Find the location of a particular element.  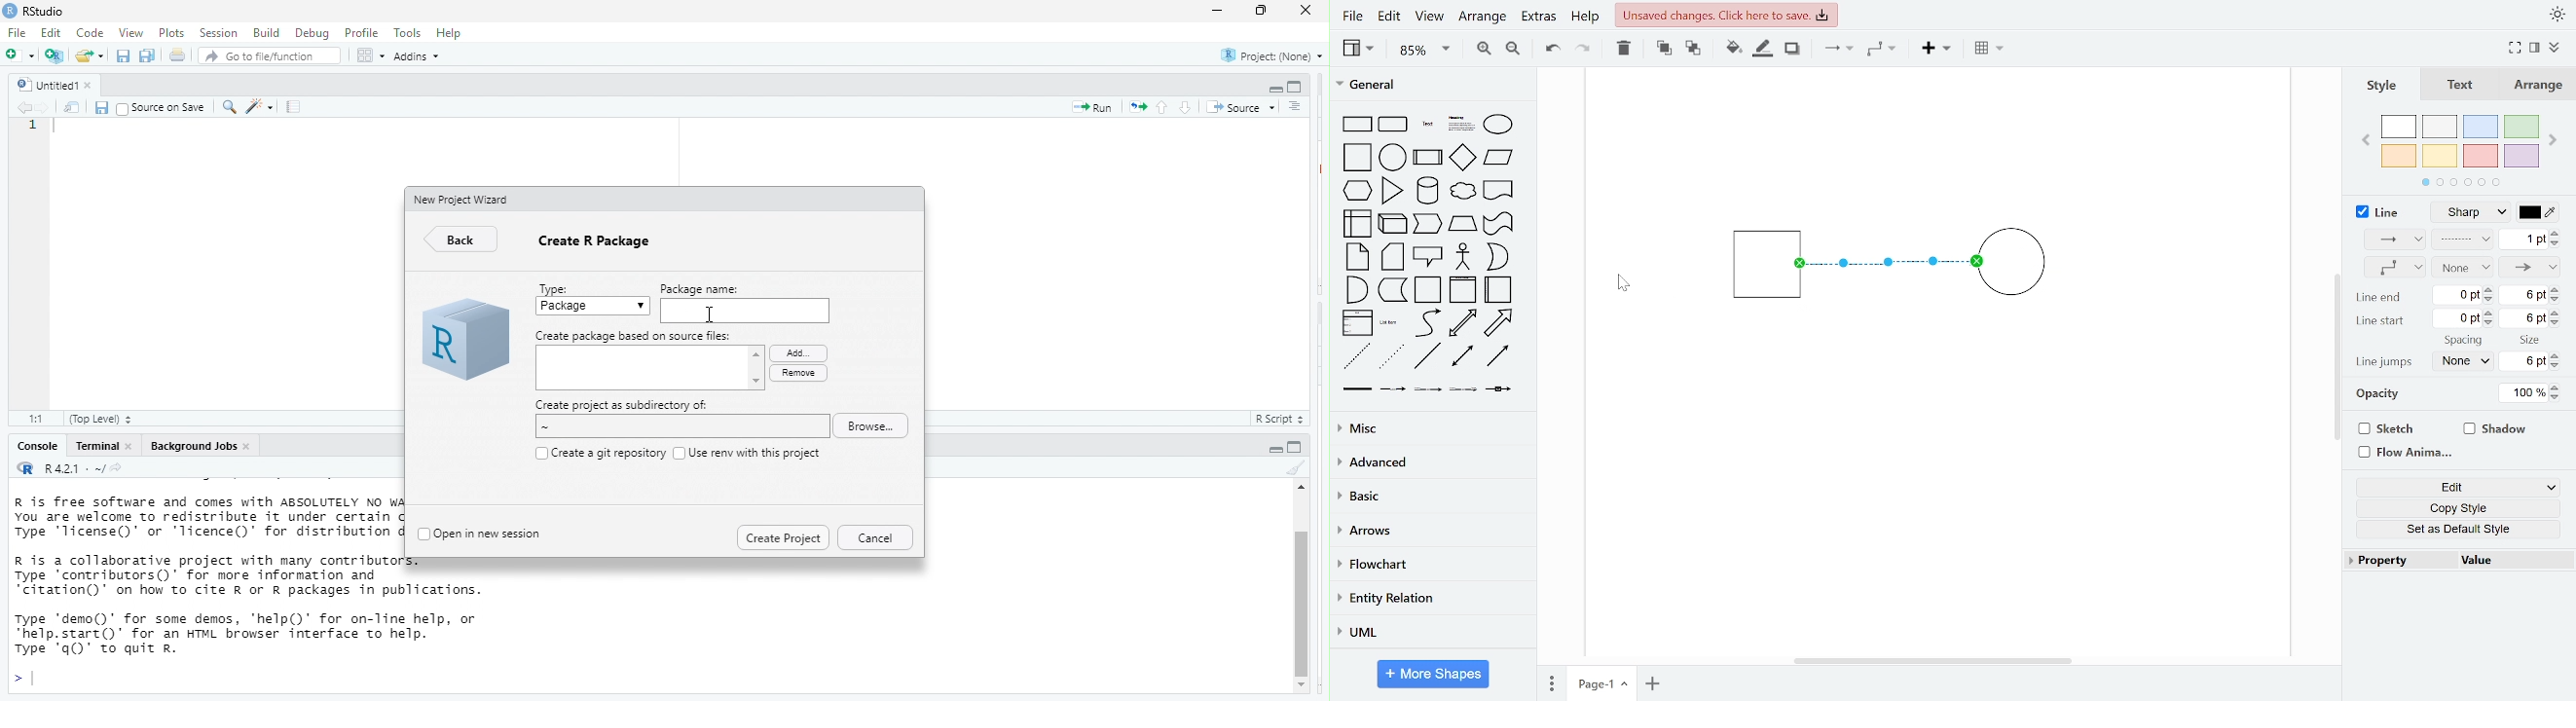

line style is located at coordinates (2469, 213).